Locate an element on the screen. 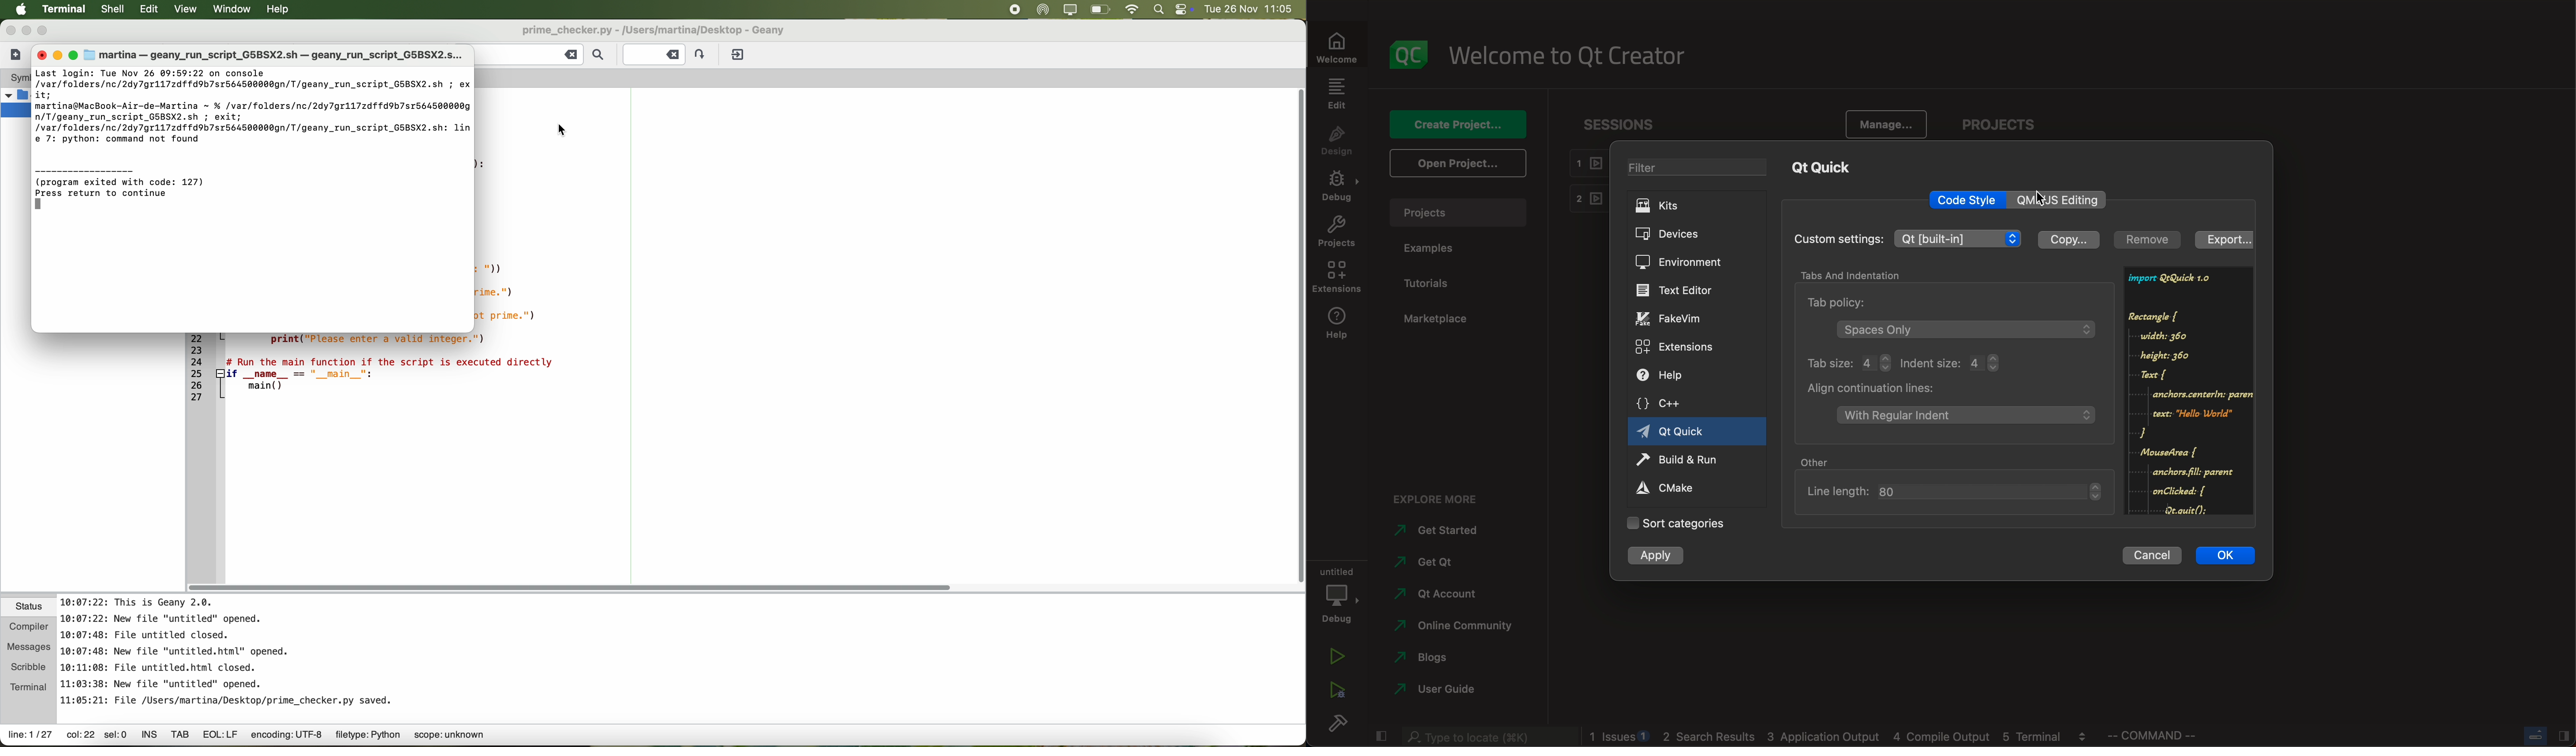 The height and width of the screenshot is (756, 2576). custom settings is located at coordinates (1913, 238).